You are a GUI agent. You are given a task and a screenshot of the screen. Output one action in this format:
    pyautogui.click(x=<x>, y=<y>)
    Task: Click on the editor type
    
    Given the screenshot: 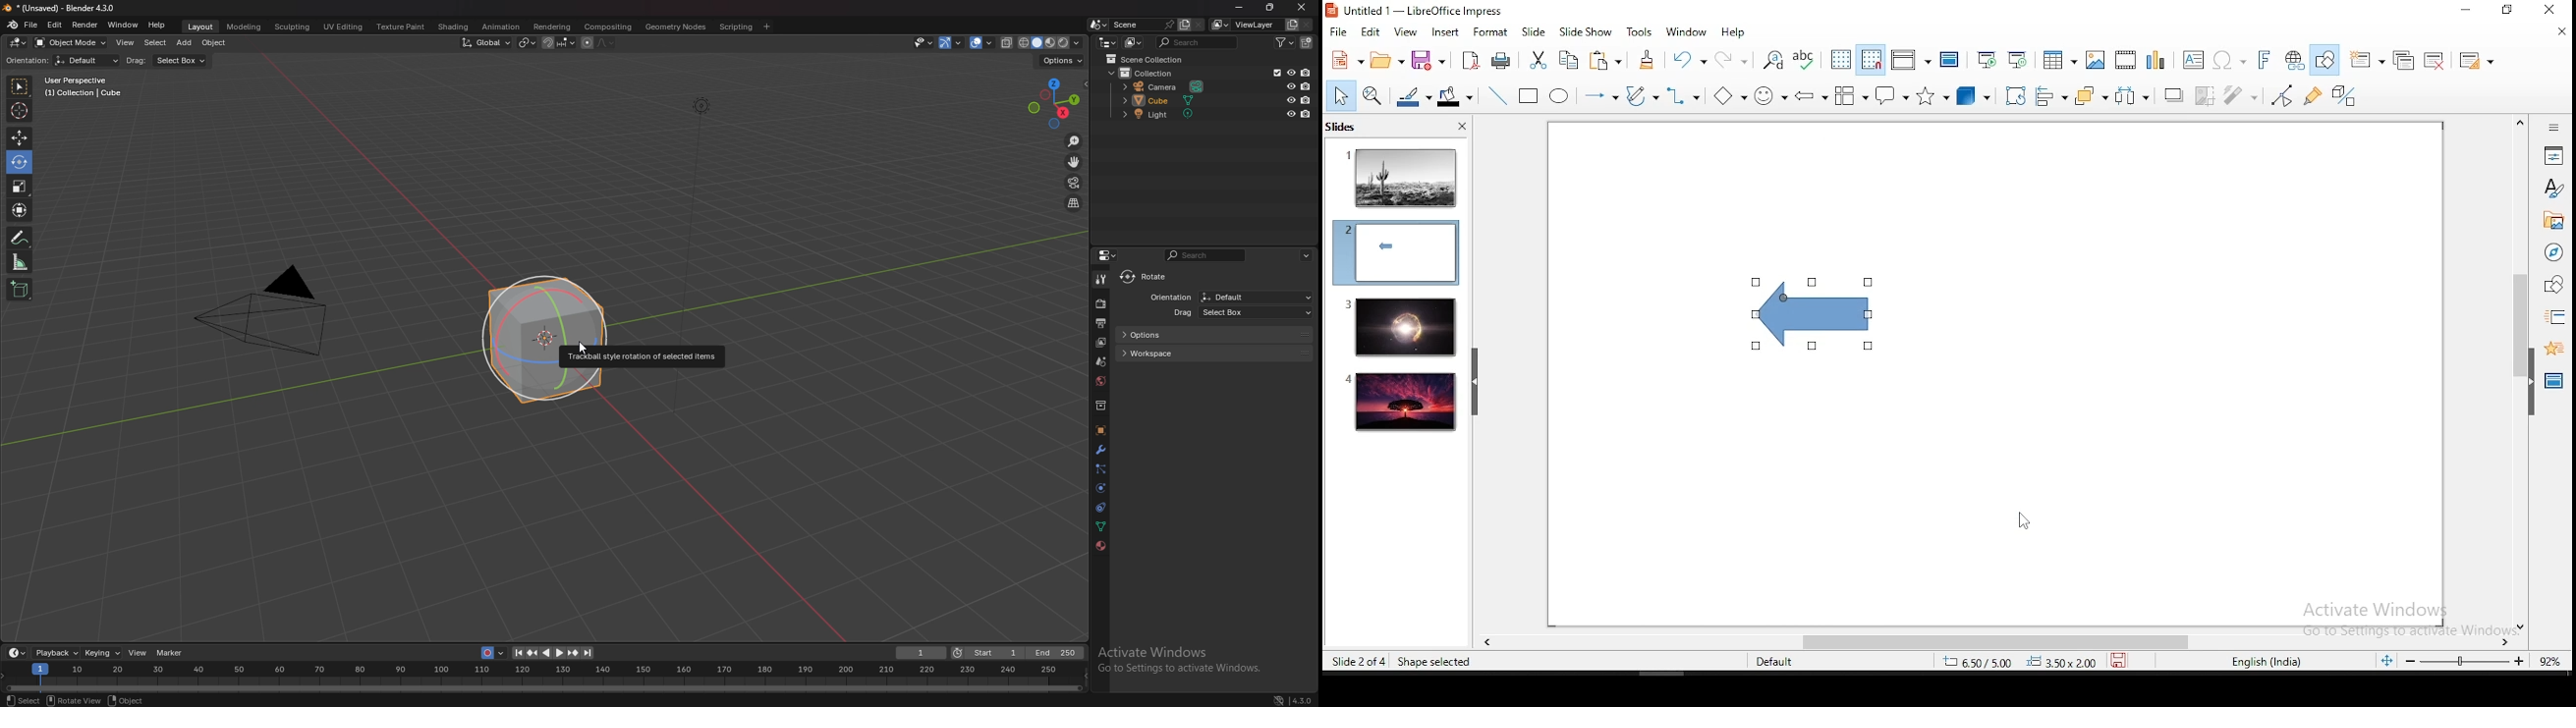 What is the action you would take?
    pyautogui.click(x=1107, y=43)
    